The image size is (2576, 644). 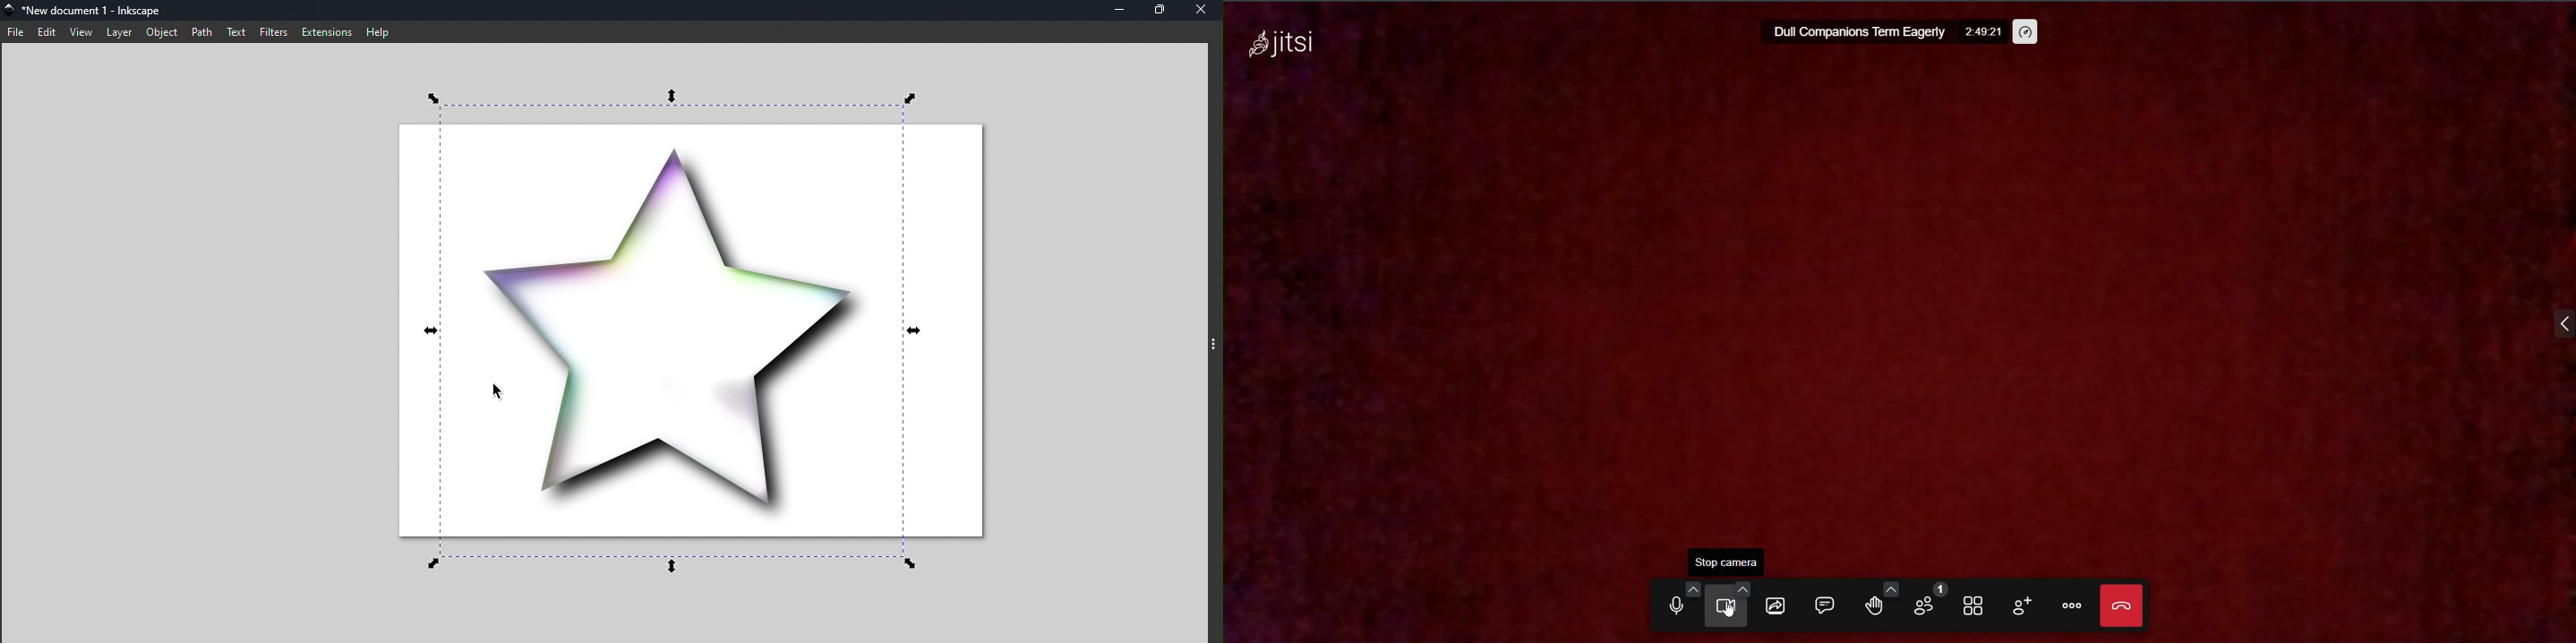 I want to click on cursor, so click(x=1725, y=615).